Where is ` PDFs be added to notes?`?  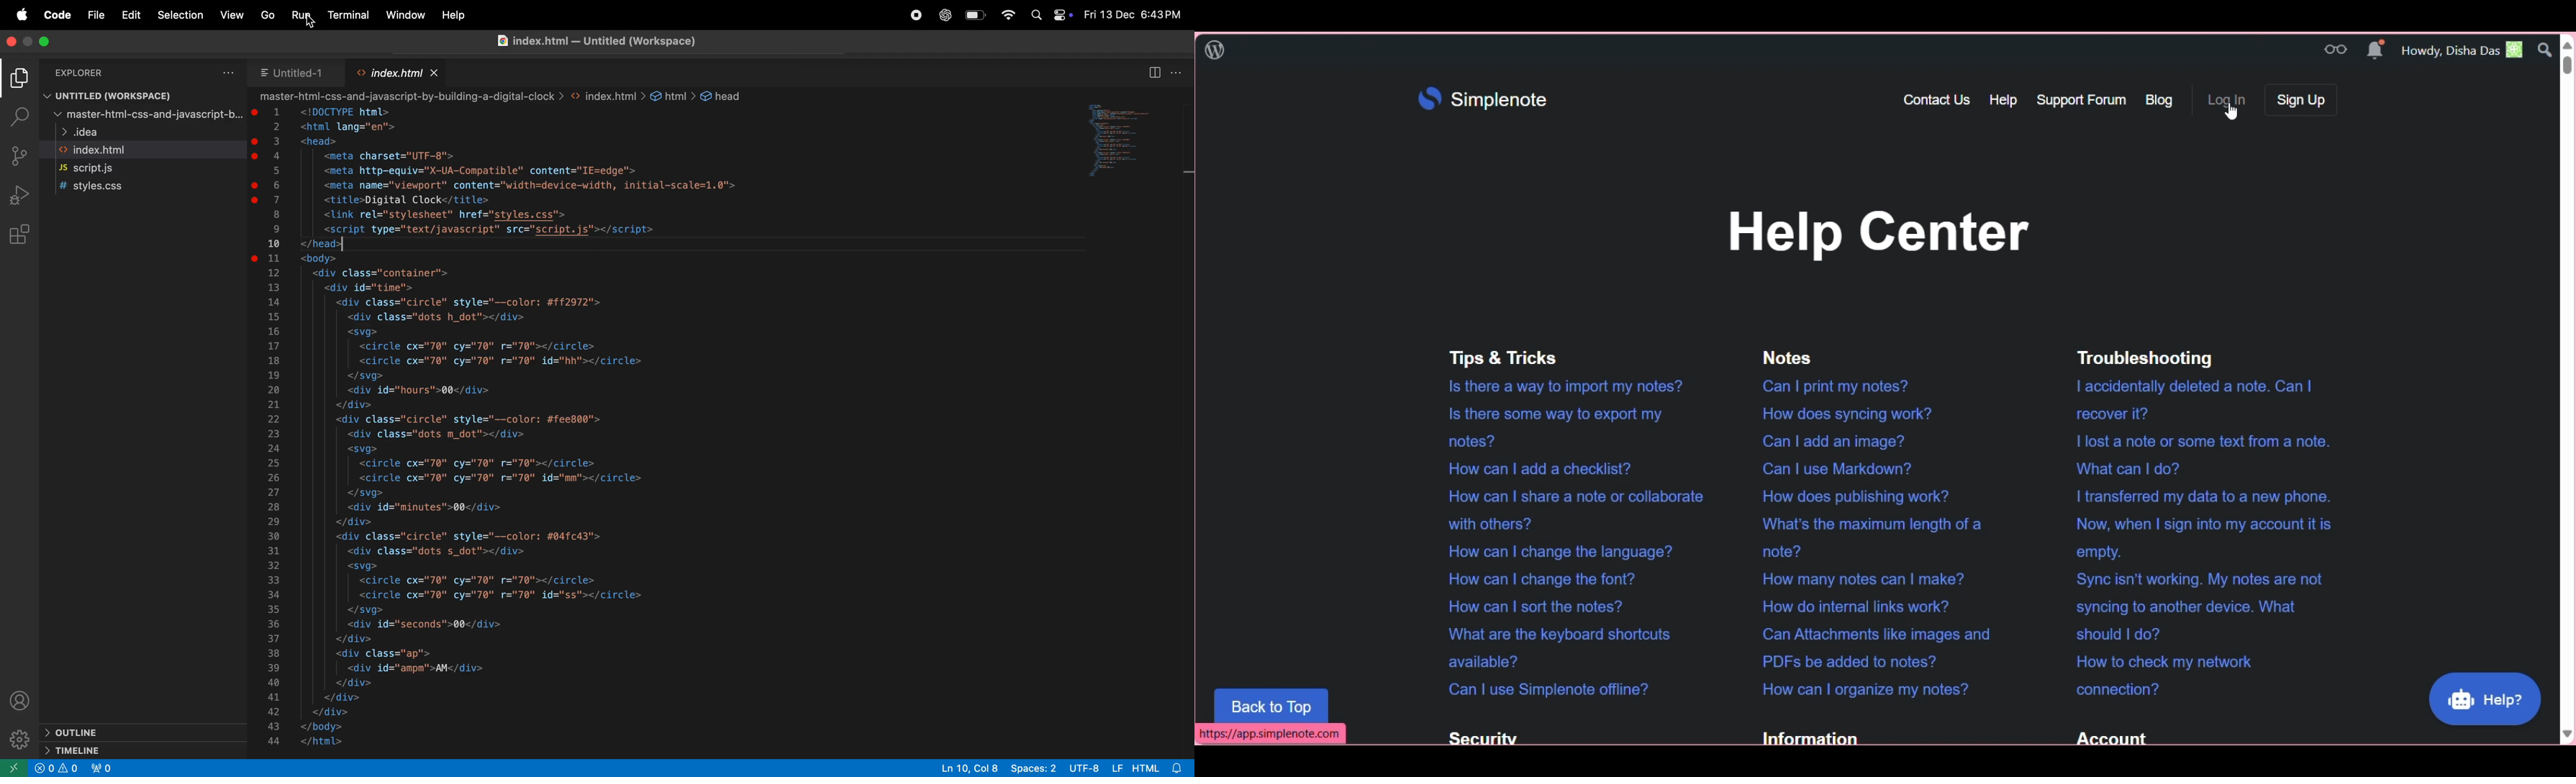  PDFs be added to notes? is located at coordinates (1880, 649).